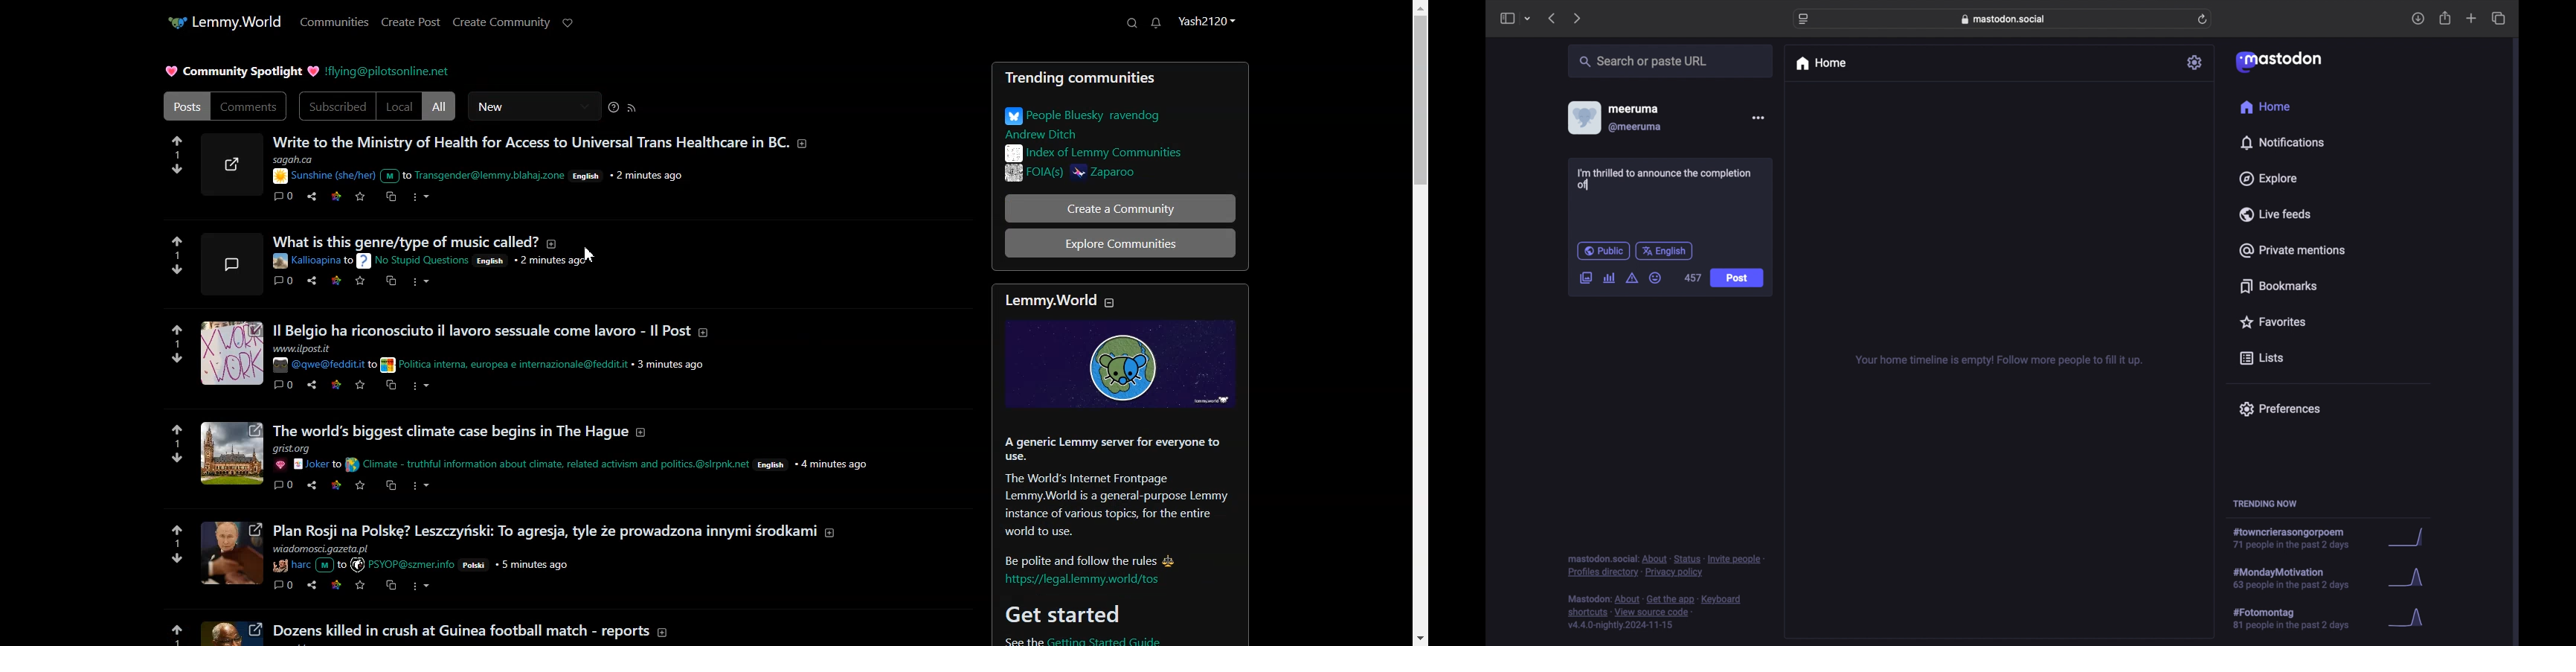 The image size is (2576, 672). What do you see at coordinates (234, 554) in the screenshot?
I see `image` at bounding box center [234, 554].